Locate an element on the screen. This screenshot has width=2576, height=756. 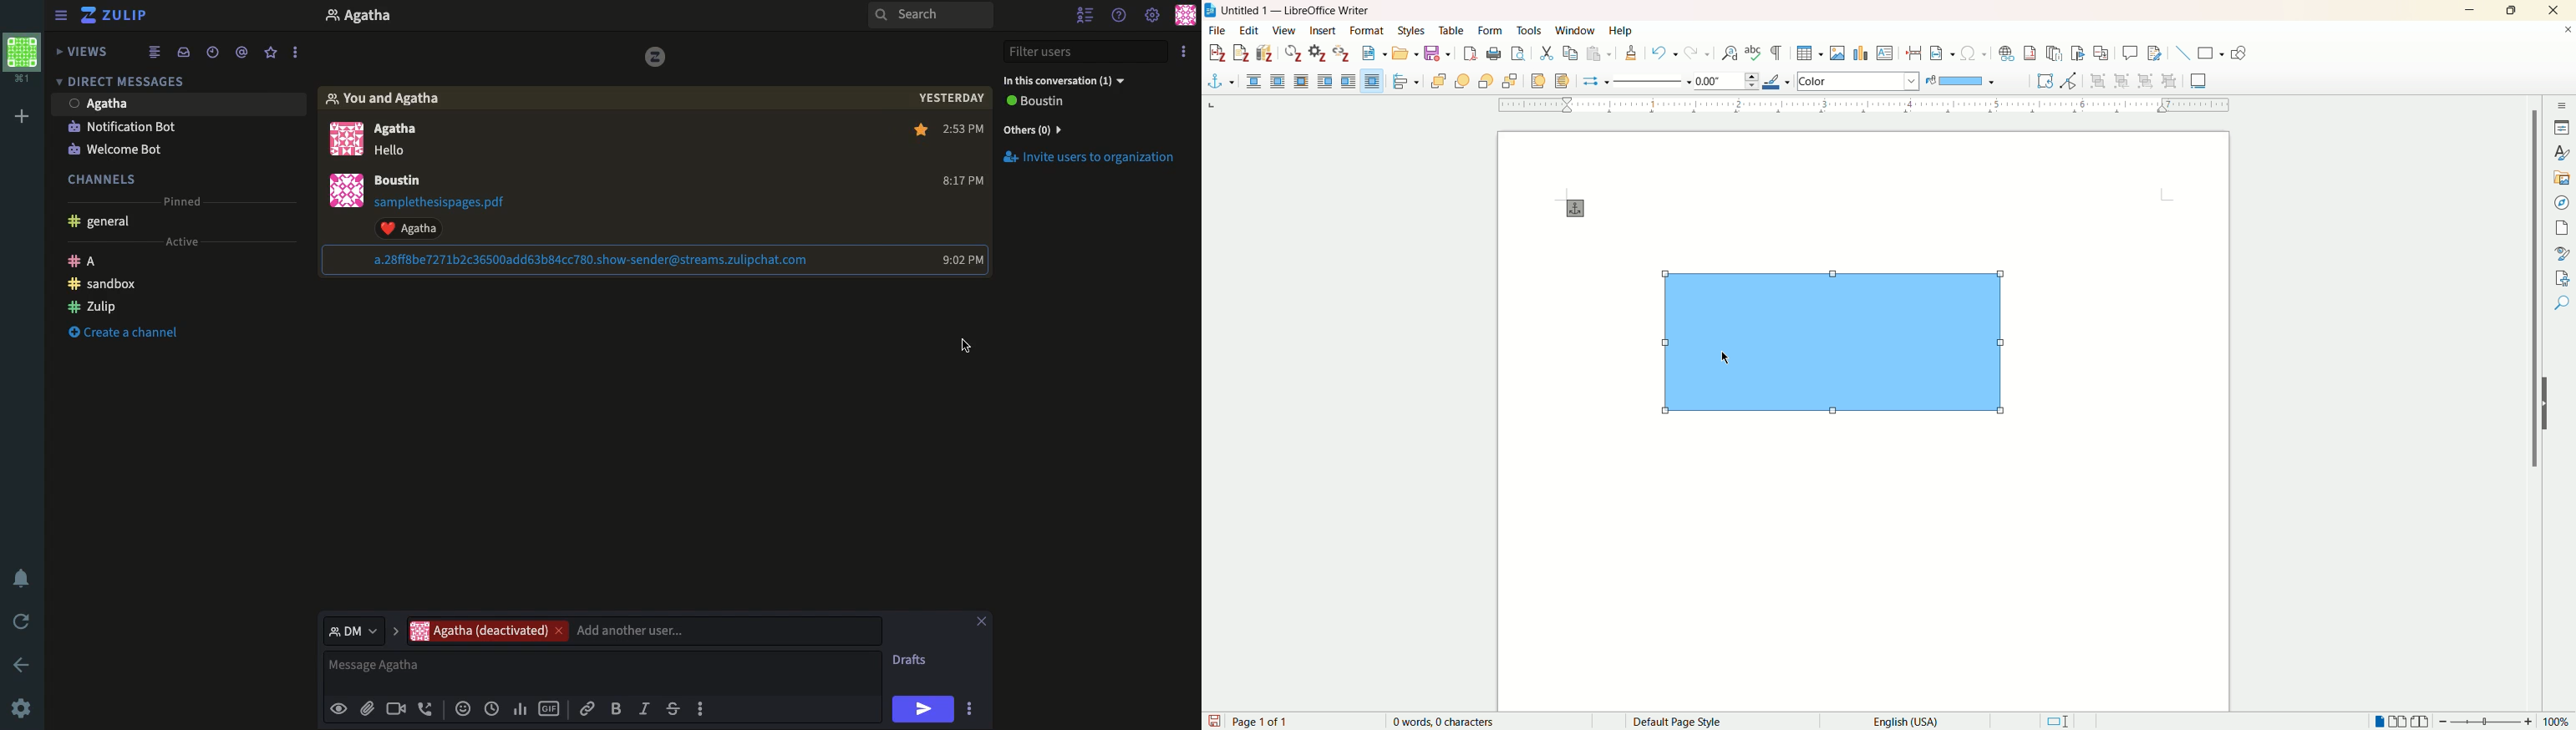
back one is located at coordinates (1487, 80).